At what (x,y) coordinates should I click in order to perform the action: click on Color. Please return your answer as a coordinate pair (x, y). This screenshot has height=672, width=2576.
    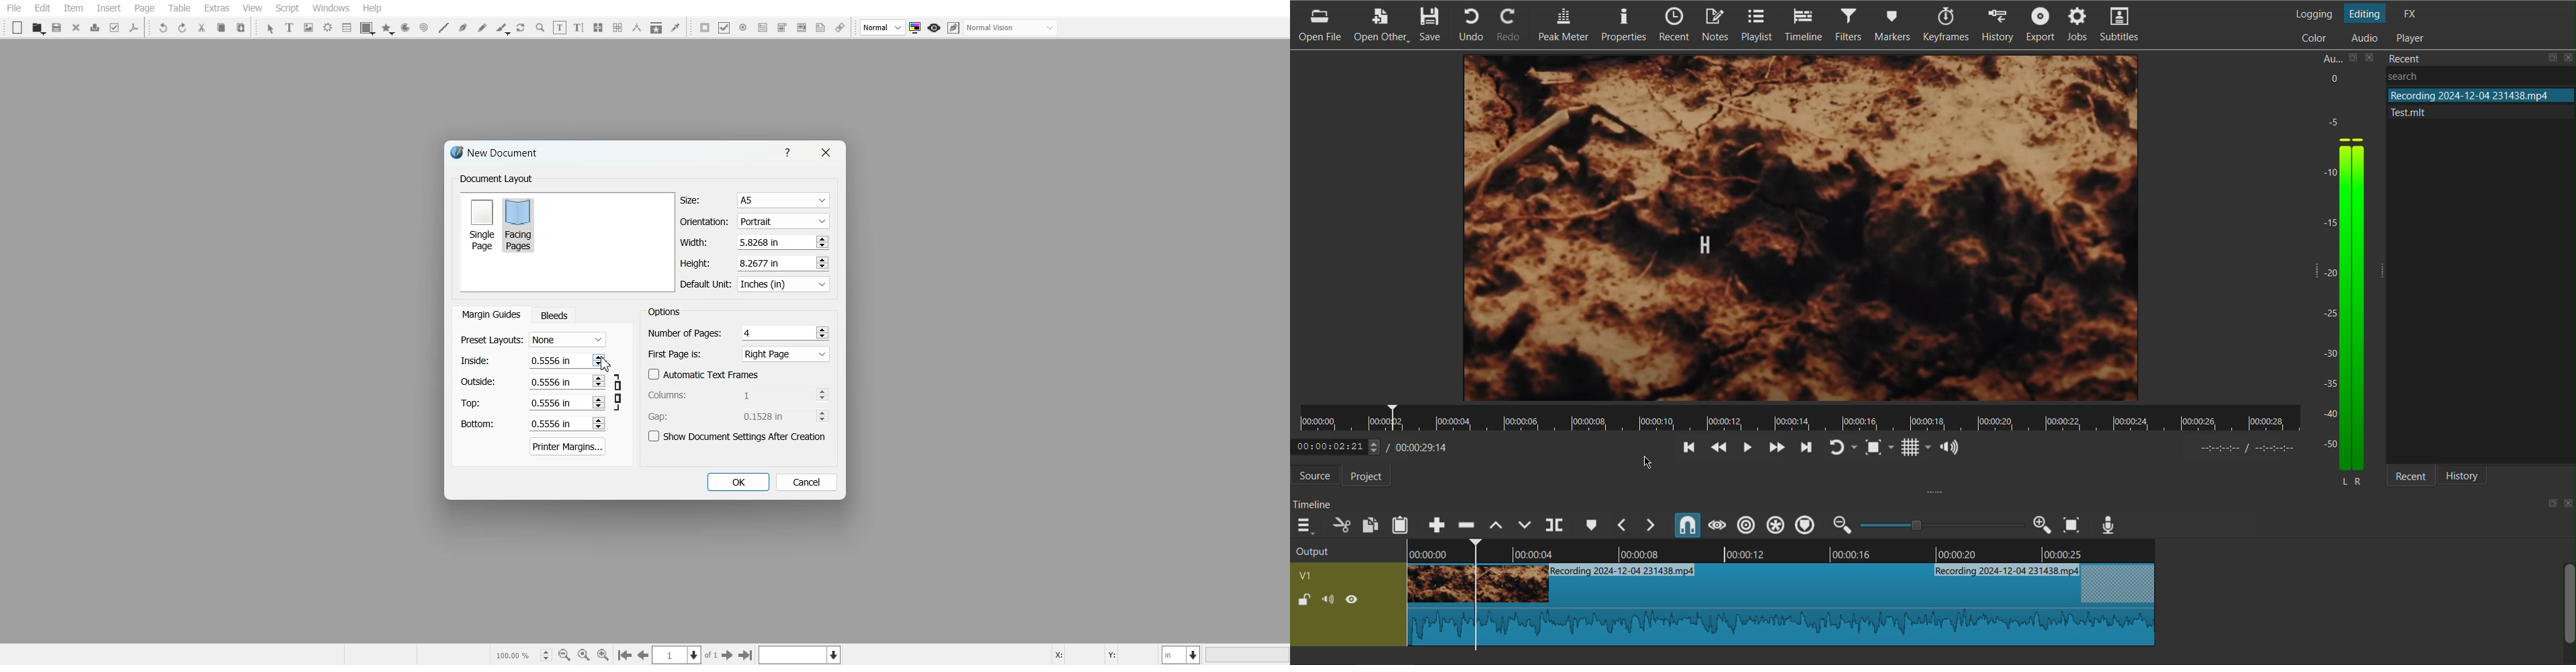
    Looking at the image, I should click on (2312, 37).